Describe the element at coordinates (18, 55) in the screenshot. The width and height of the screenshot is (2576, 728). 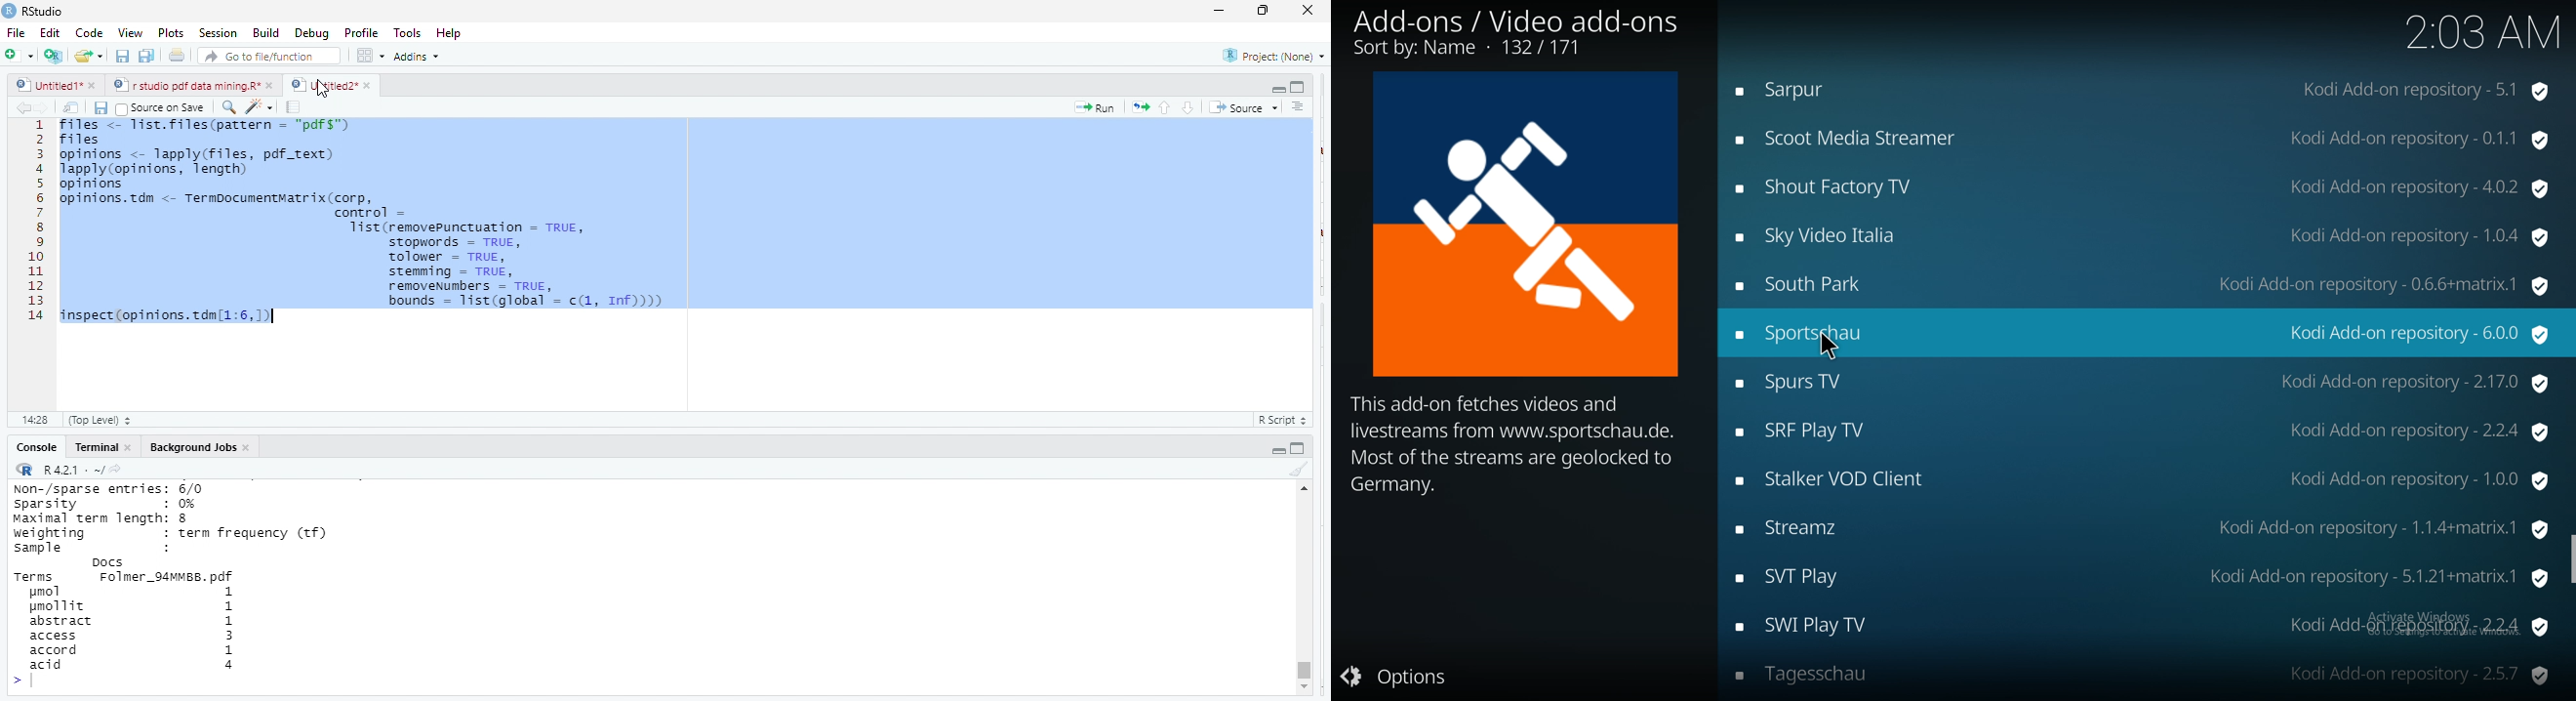
I see `new file` at that location.